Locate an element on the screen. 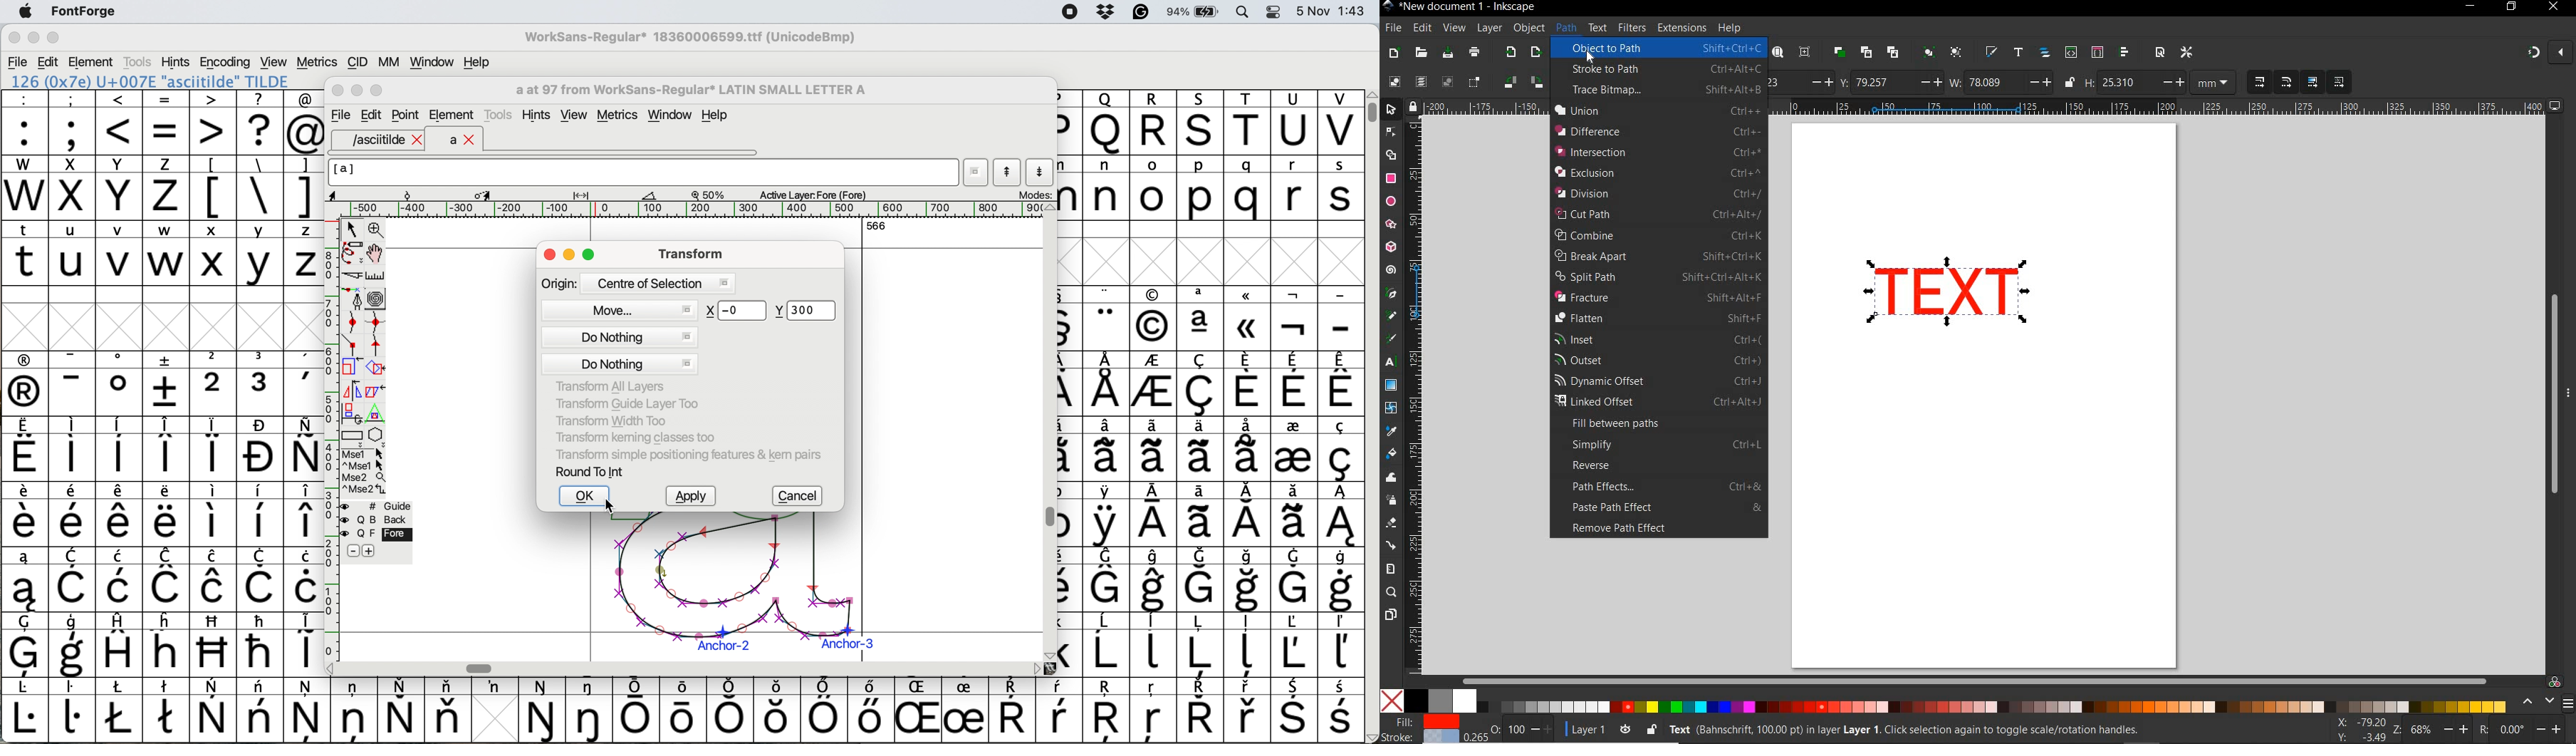  symbol is located at coordinates (591, 710).